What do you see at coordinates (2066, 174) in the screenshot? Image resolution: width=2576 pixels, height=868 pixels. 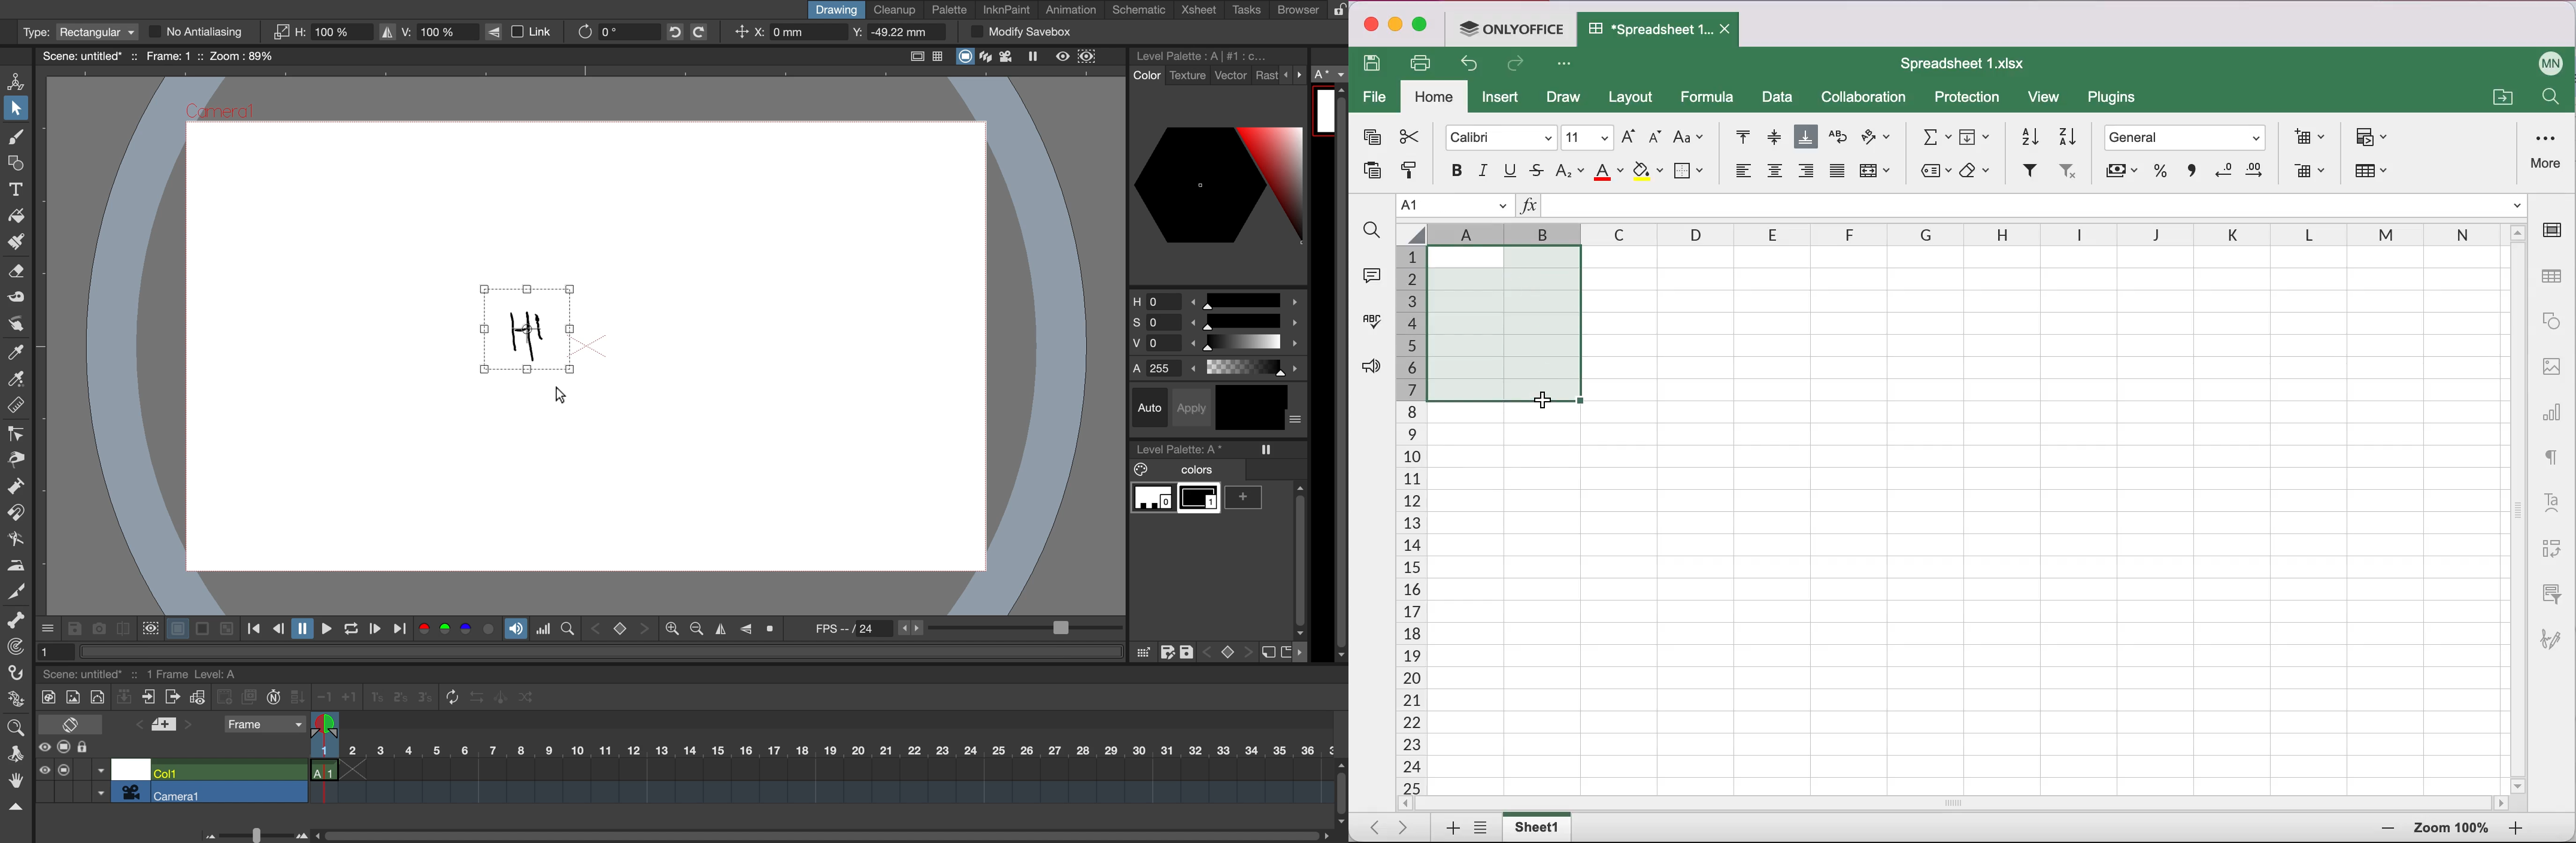 I see `remove filter` at bounding box center [2066, 174].